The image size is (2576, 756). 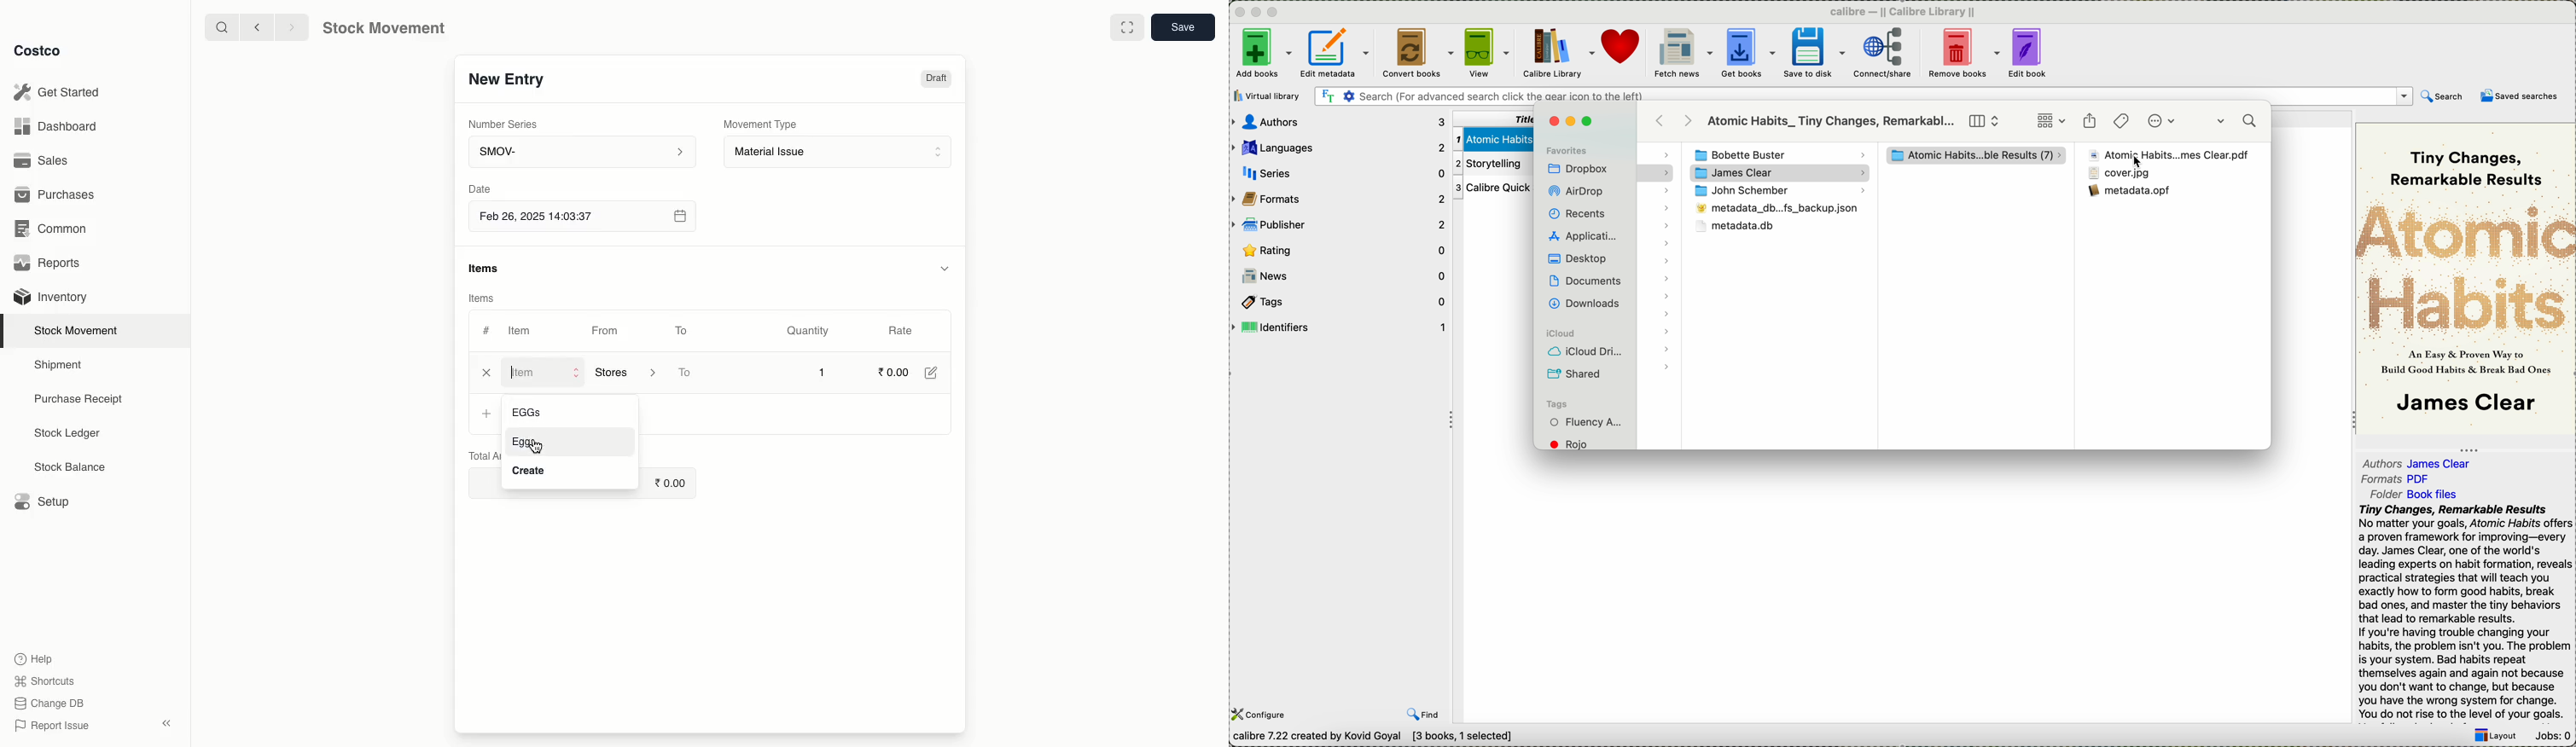 I want to click on Items, so click(x=480, y=298).